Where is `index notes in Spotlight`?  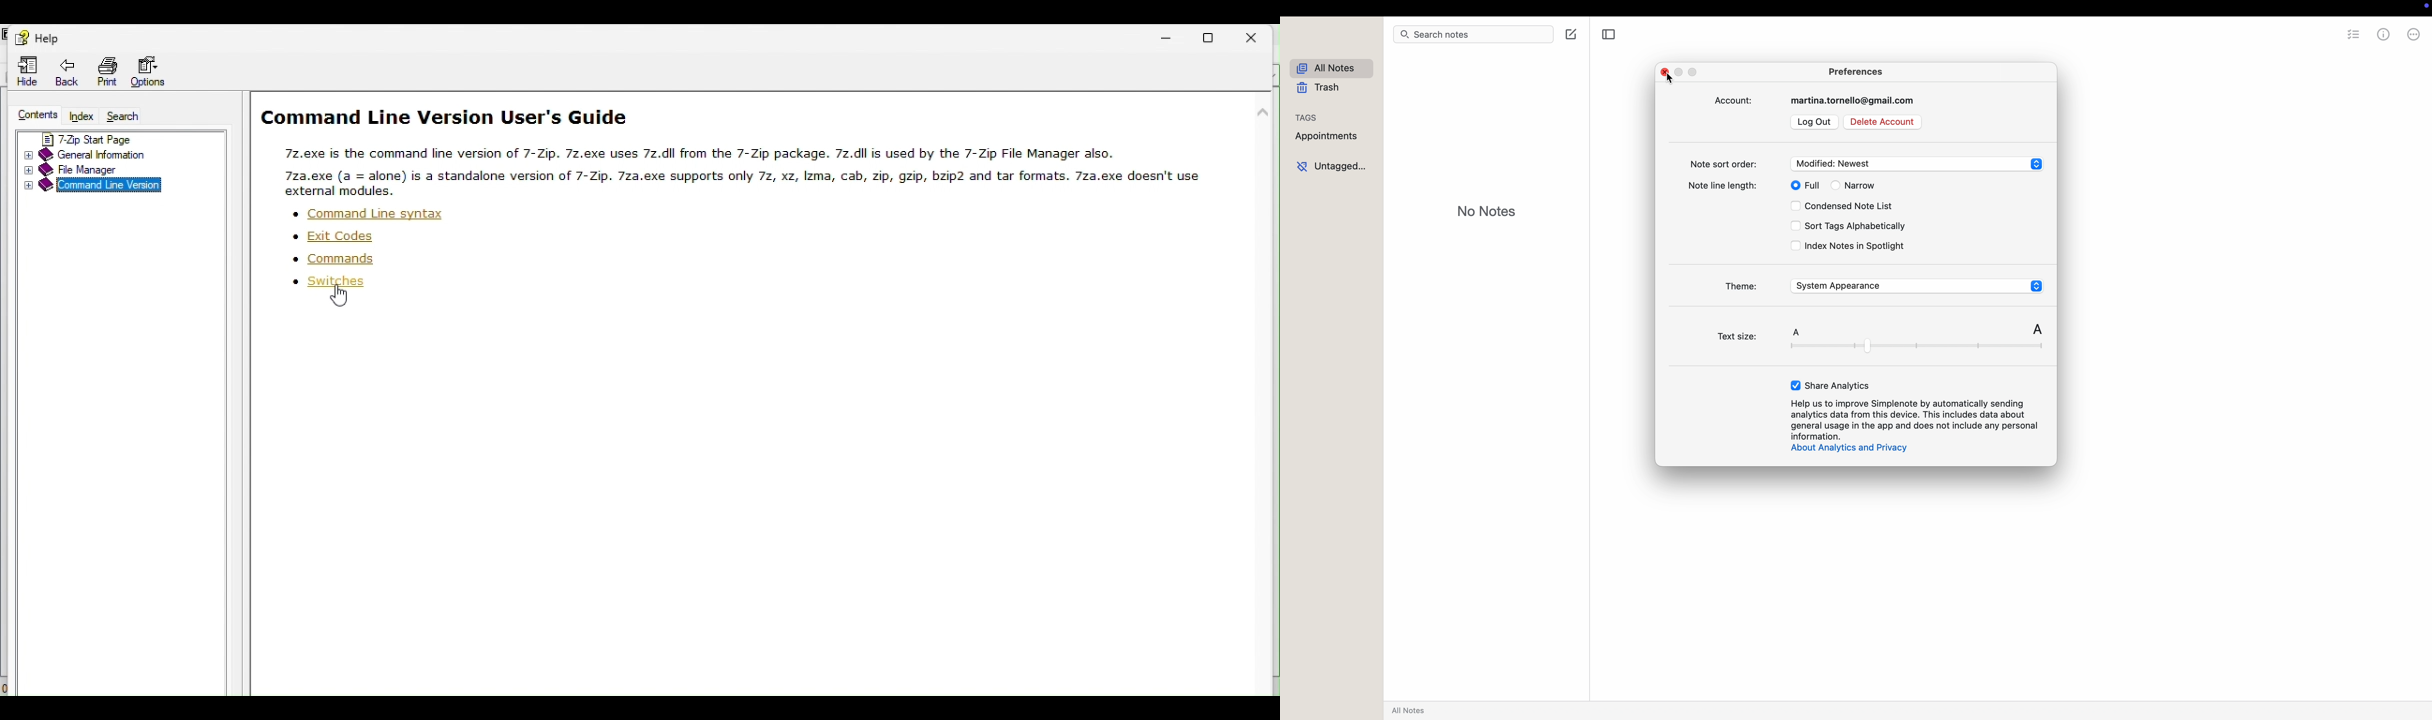 index notes in Spotlight is located at coordinates (1851, 247).